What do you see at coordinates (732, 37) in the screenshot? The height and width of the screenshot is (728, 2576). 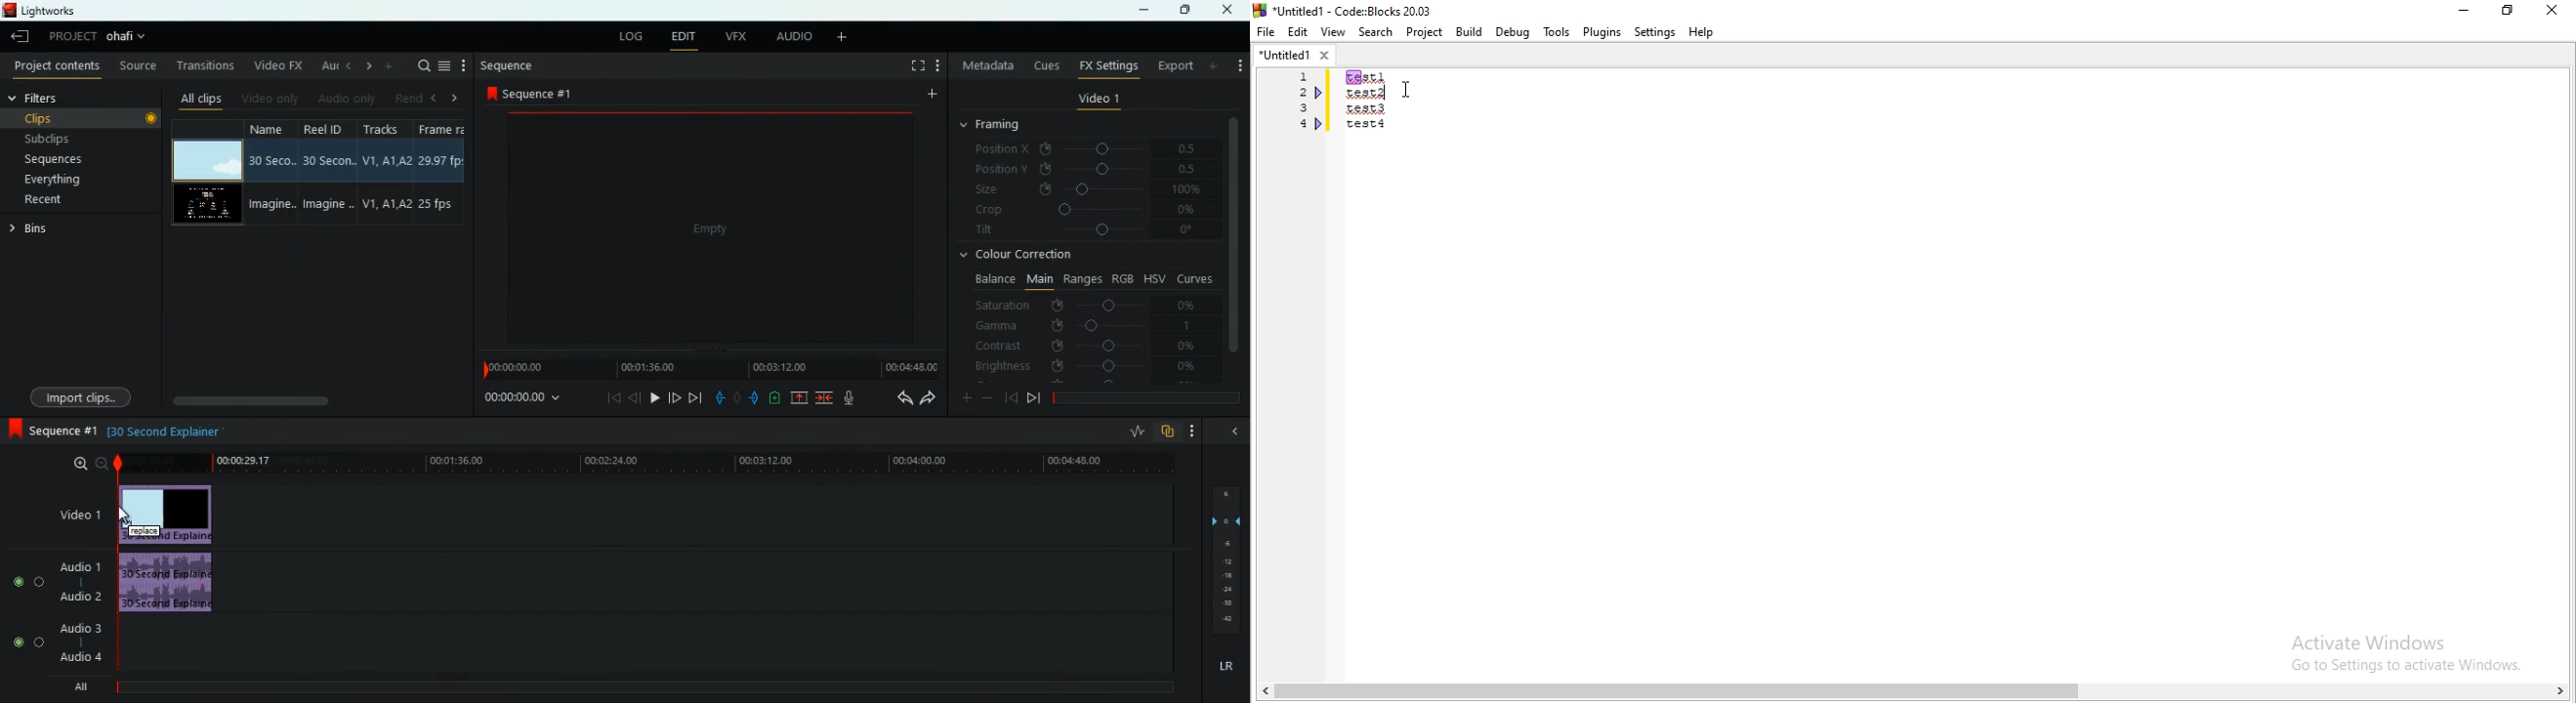 I see `vfx` at bounding box center [732, 37].